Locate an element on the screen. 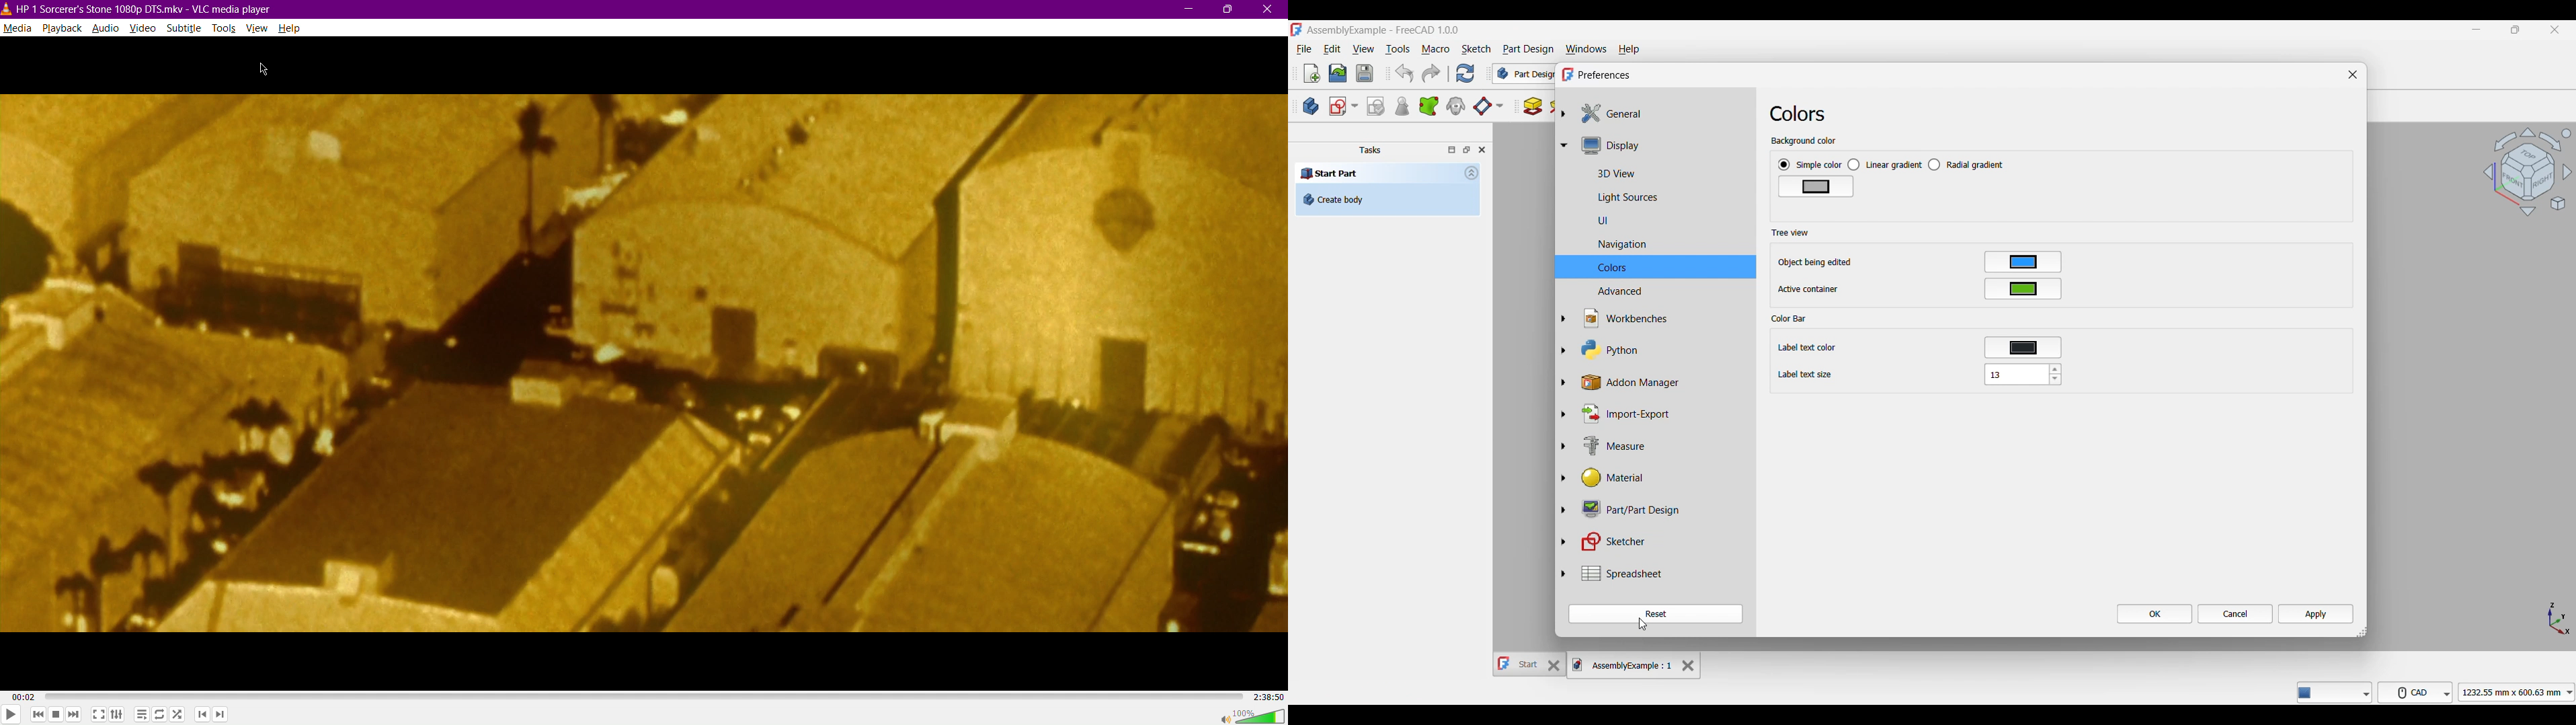 Image resolution: width=2576 pixels, height=728 pixels. Addon manager is located at coordinates (1635, 383).